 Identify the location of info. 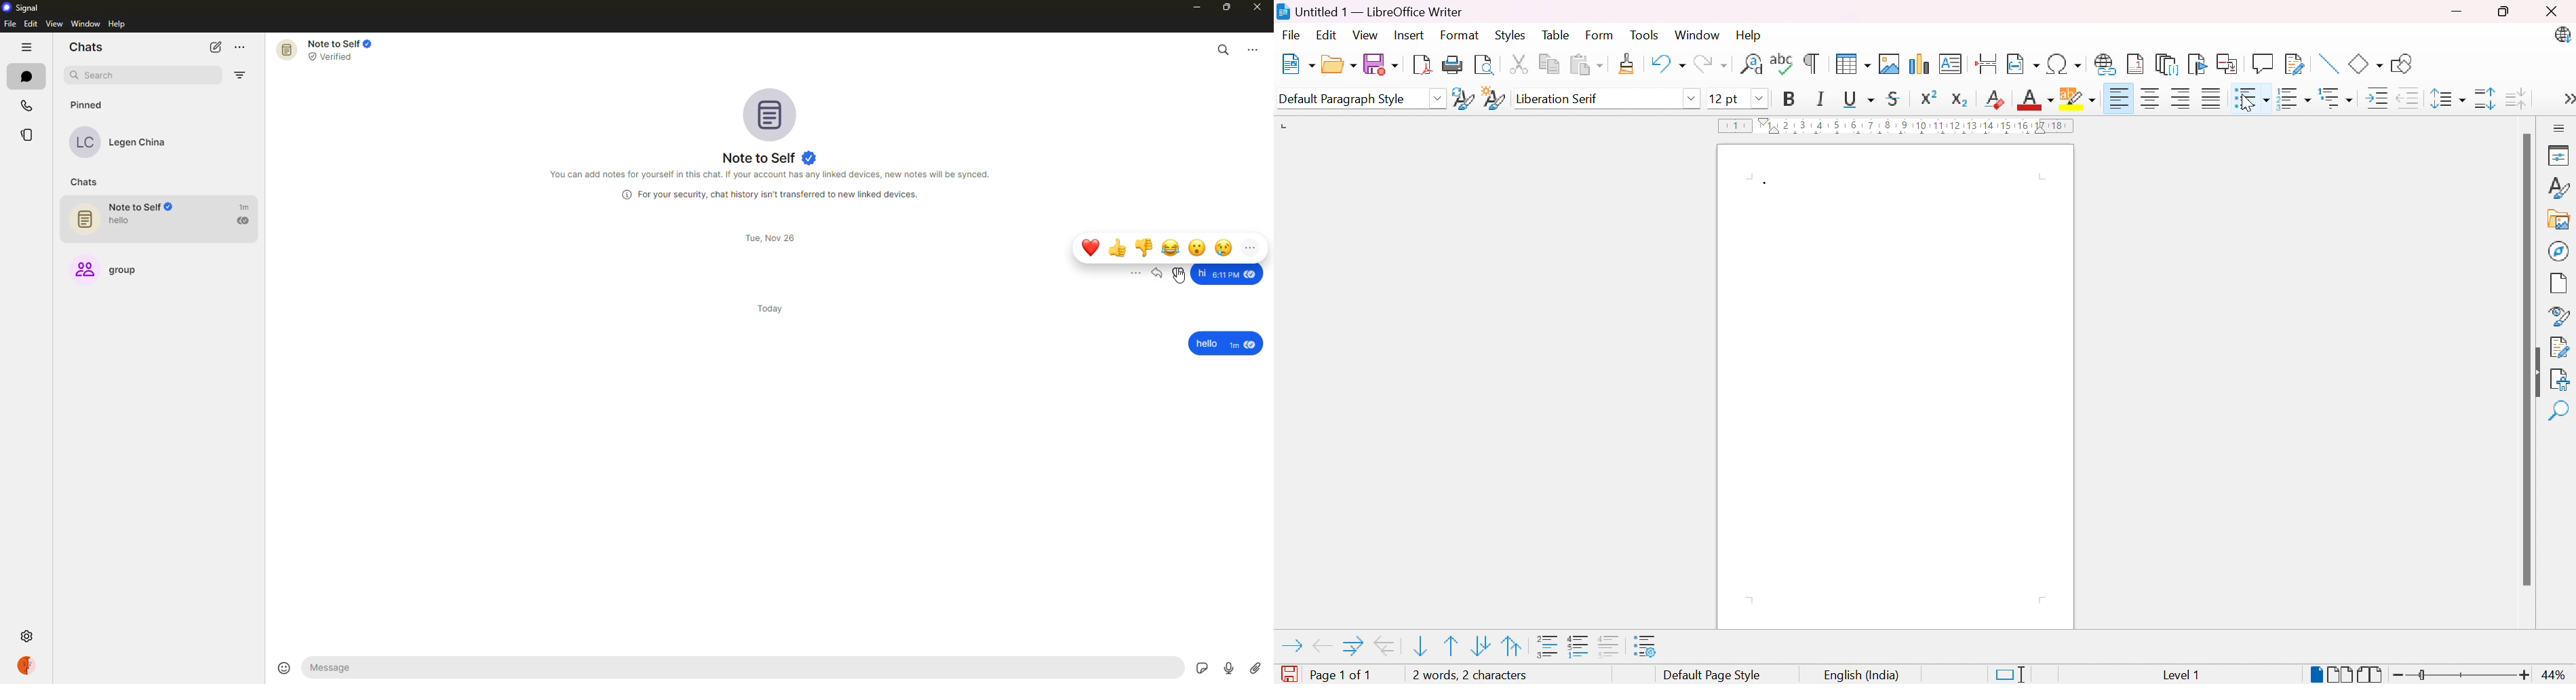
(773, 173).